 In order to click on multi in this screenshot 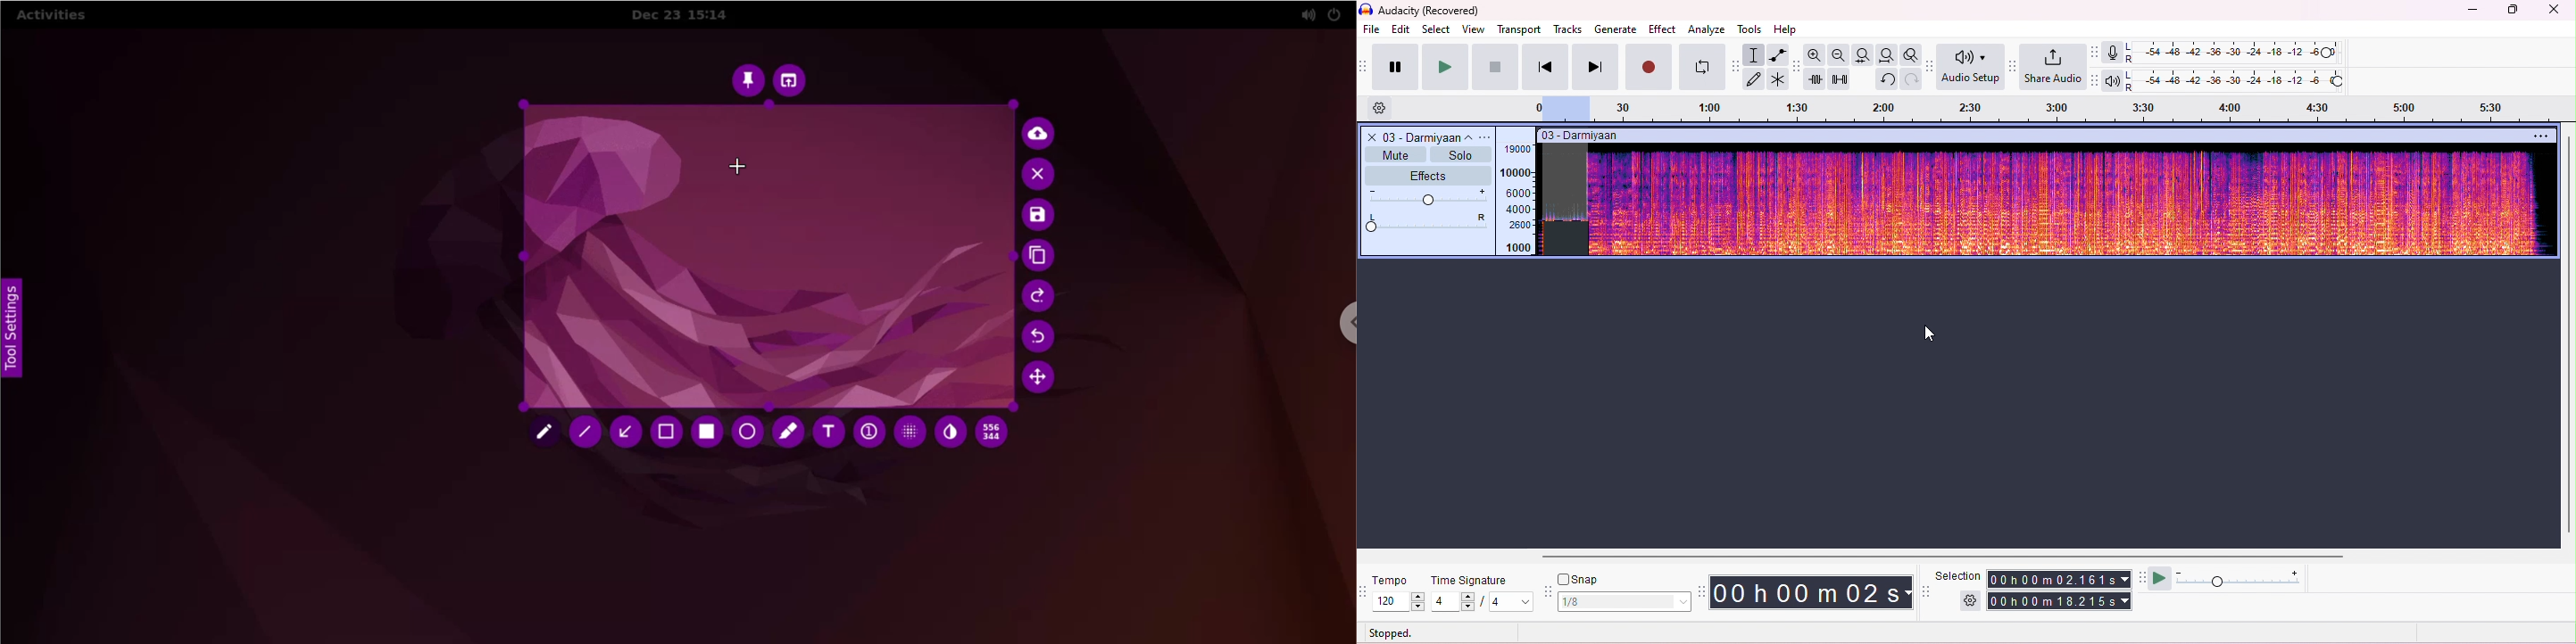, I will do `click(1779, 79)`.